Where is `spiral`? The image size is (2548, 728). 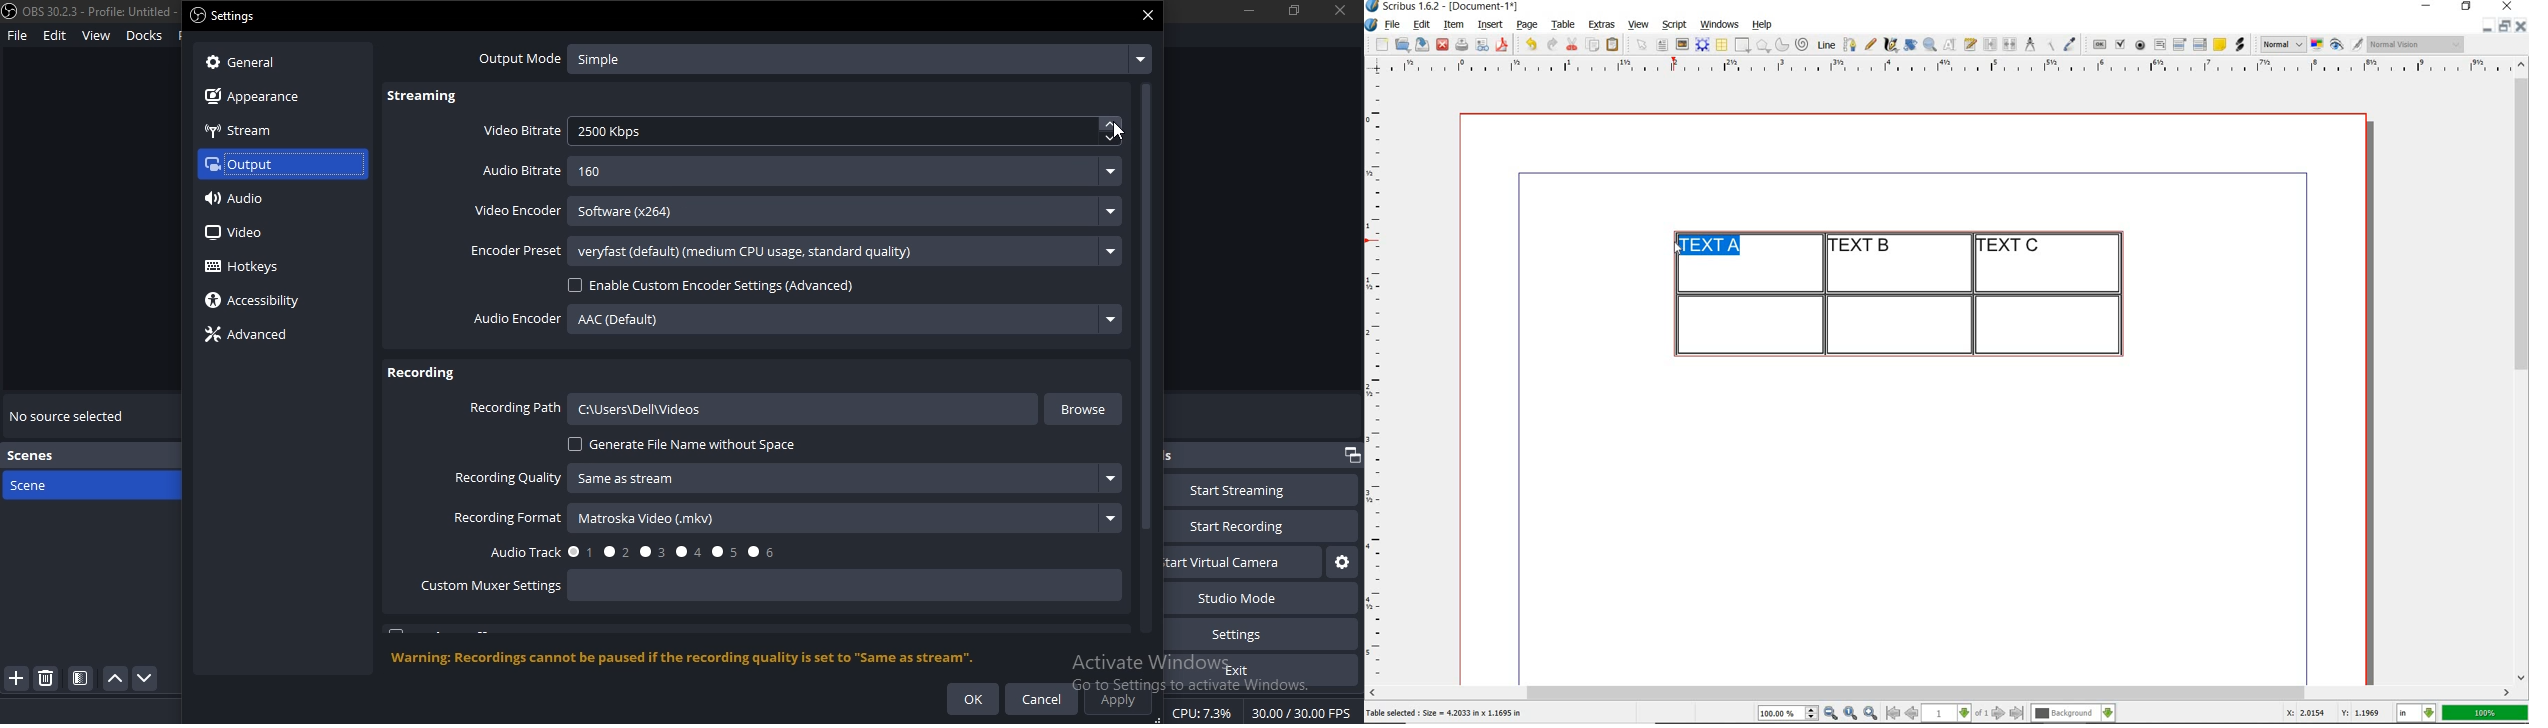 spiral is located at coordinates (1803, 44).